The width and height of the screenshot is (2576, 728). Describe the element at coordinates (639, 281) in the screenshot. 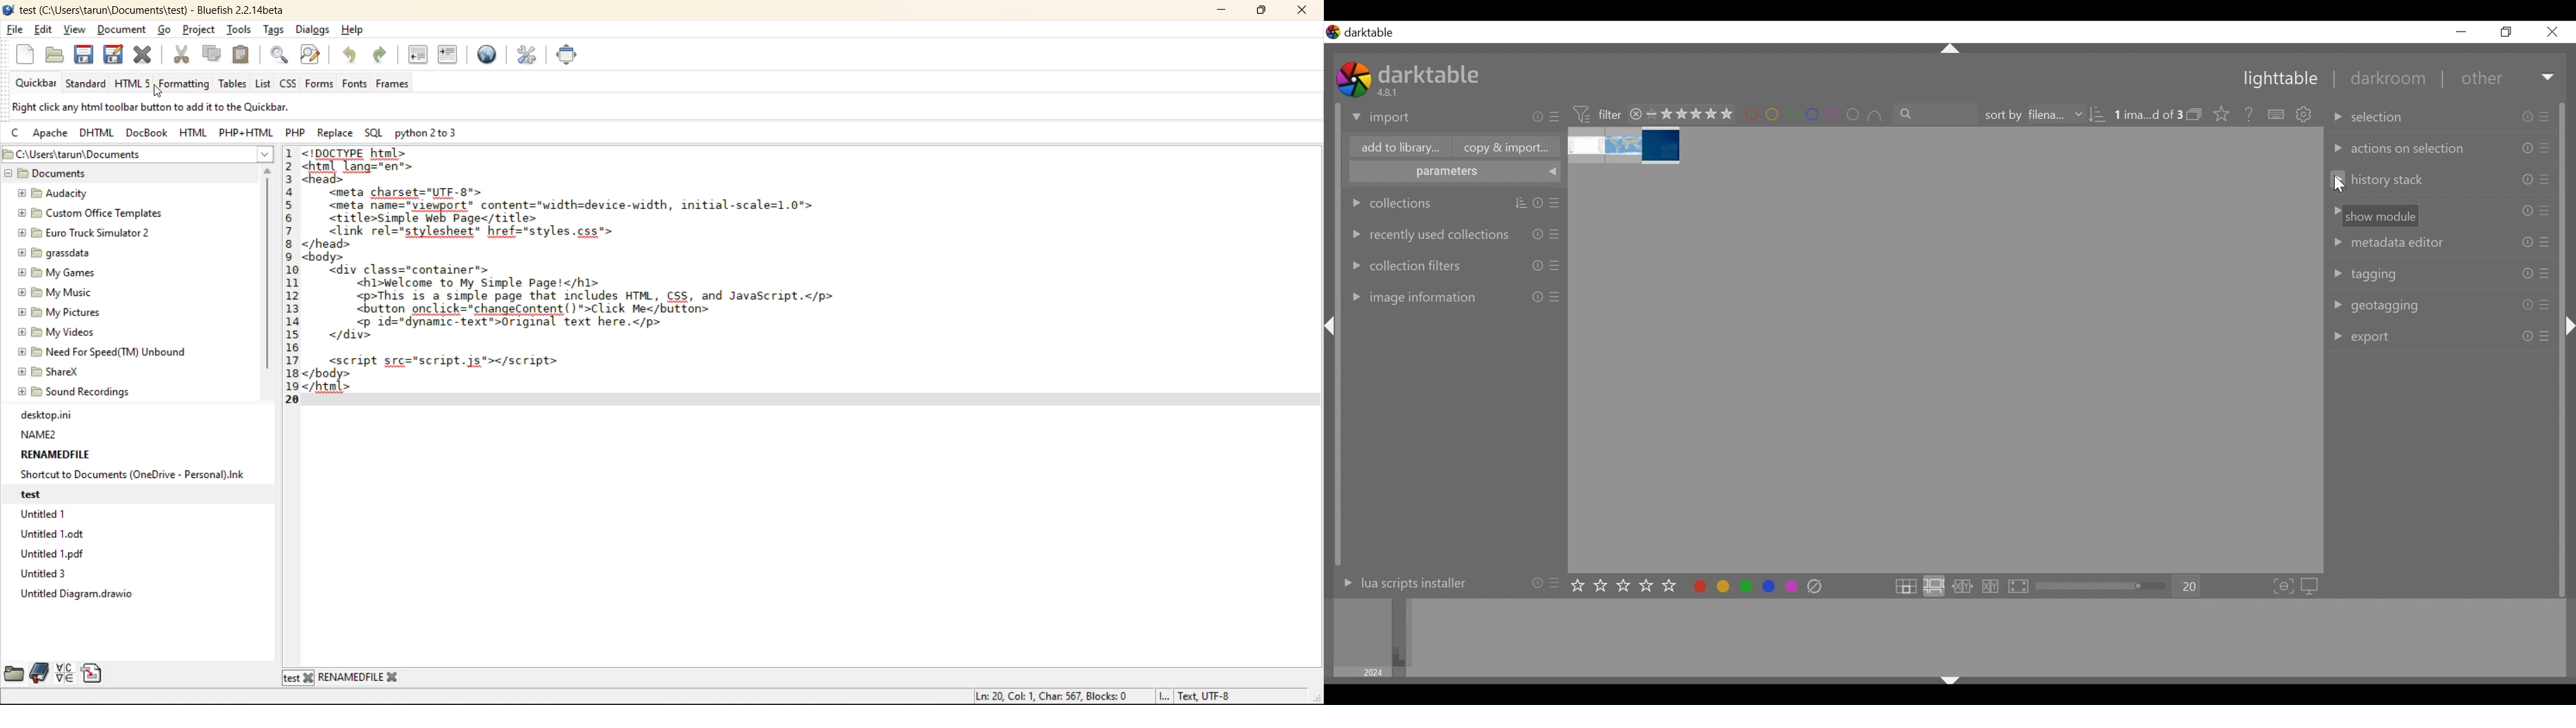

I see `code editor` at that location.